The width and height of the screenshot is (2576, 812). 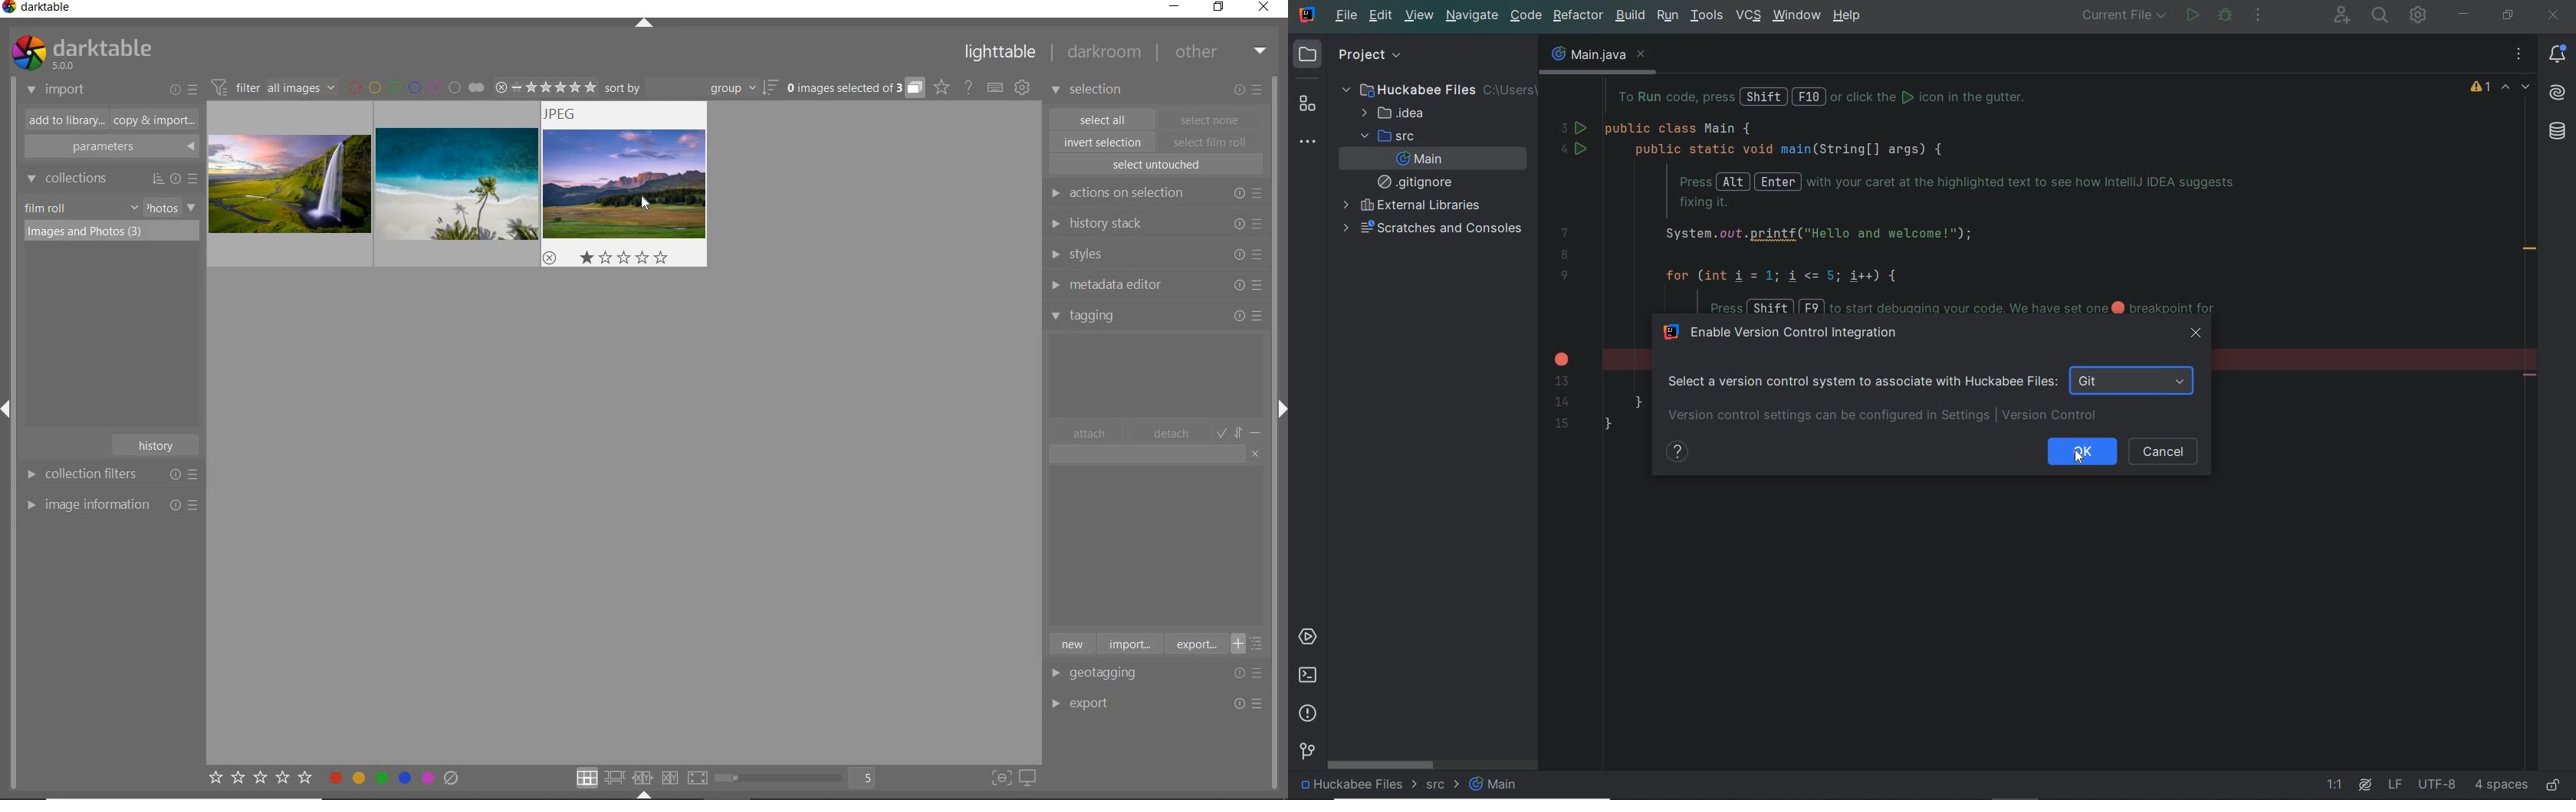 I want to click on geotagging, so click(x=1108, y=674).